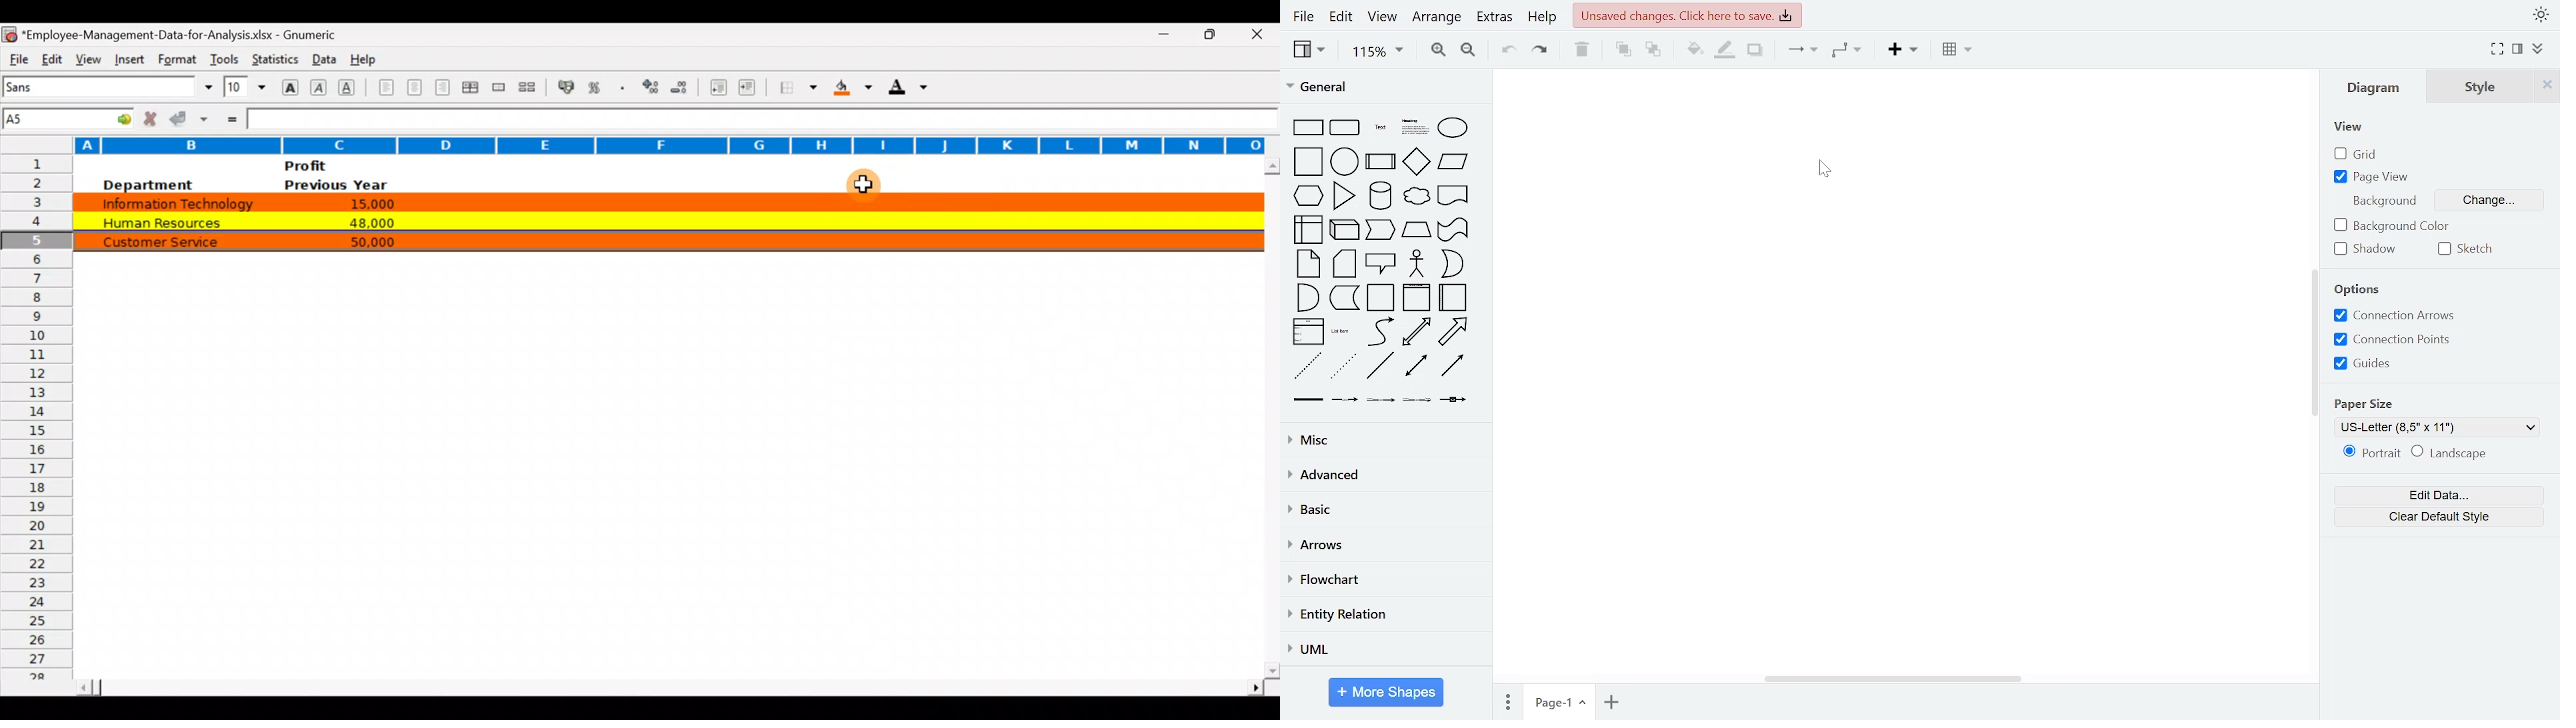  What do you see at coordinates (319, 89) in the screenshot?
I see `Italic` at bounding box center [319, 89].